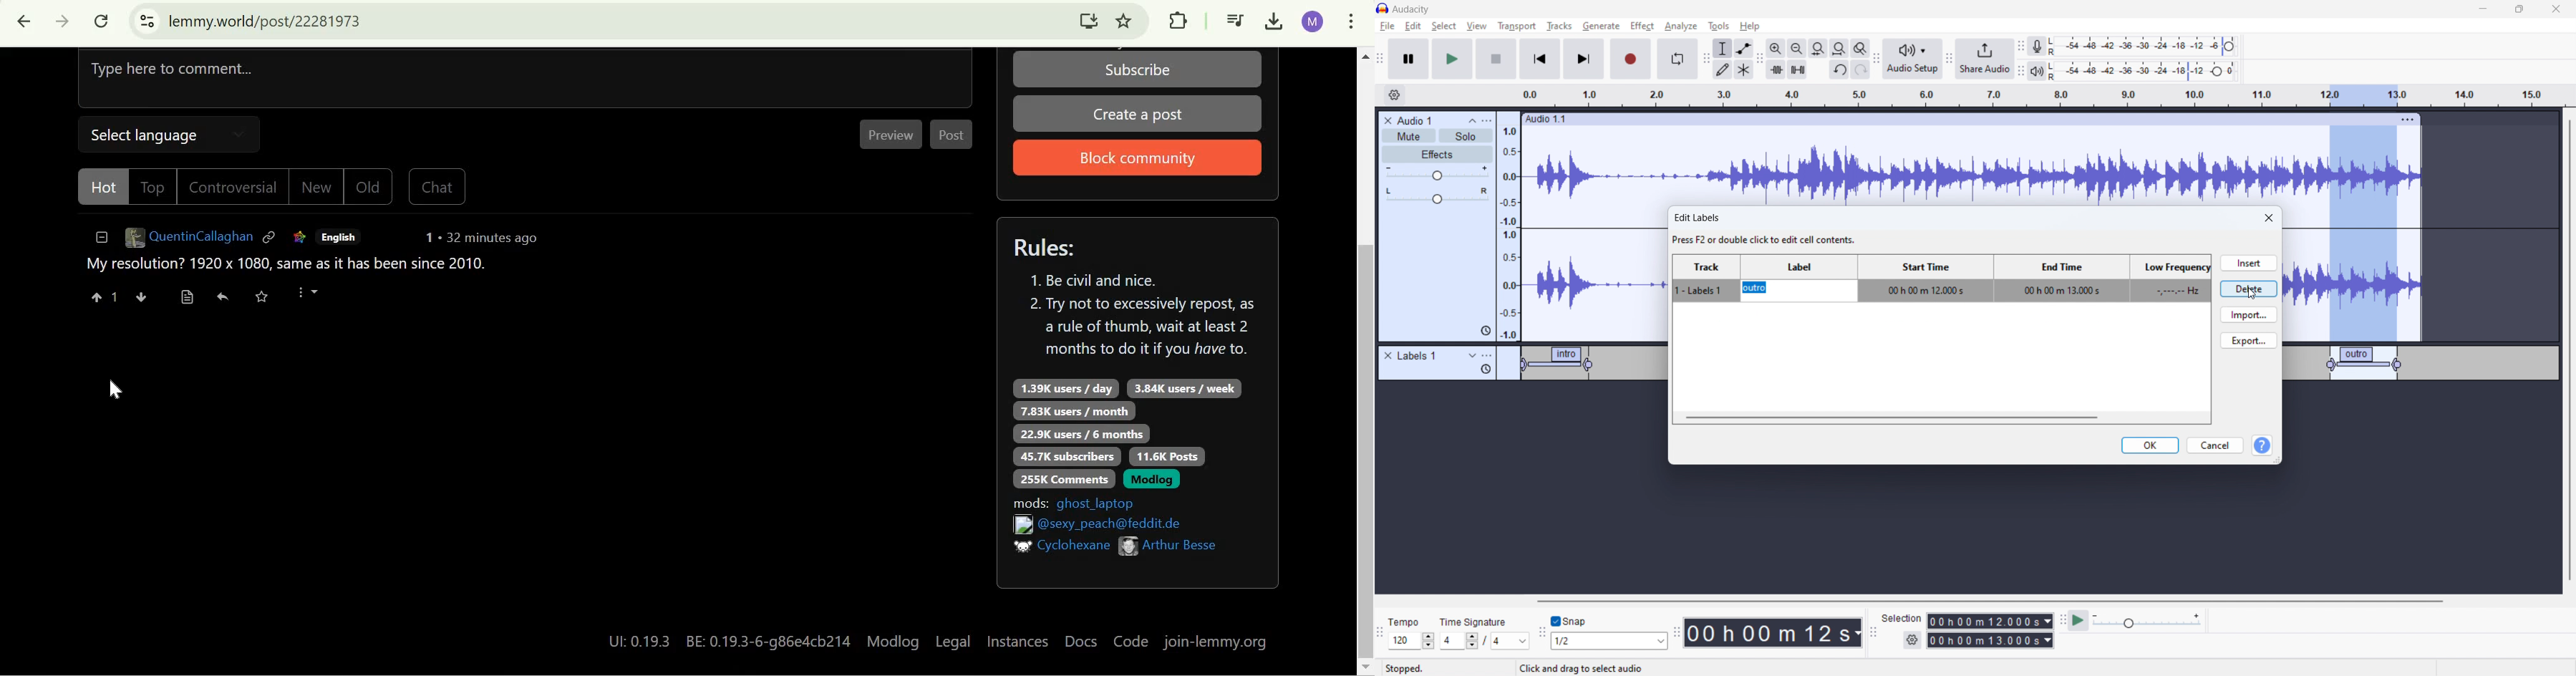 This screenshot has width=2576, height=700. What do you see at coordinates (1601, 26) in the screenshot?
I see `generate` at bounding box center [1601, 26].